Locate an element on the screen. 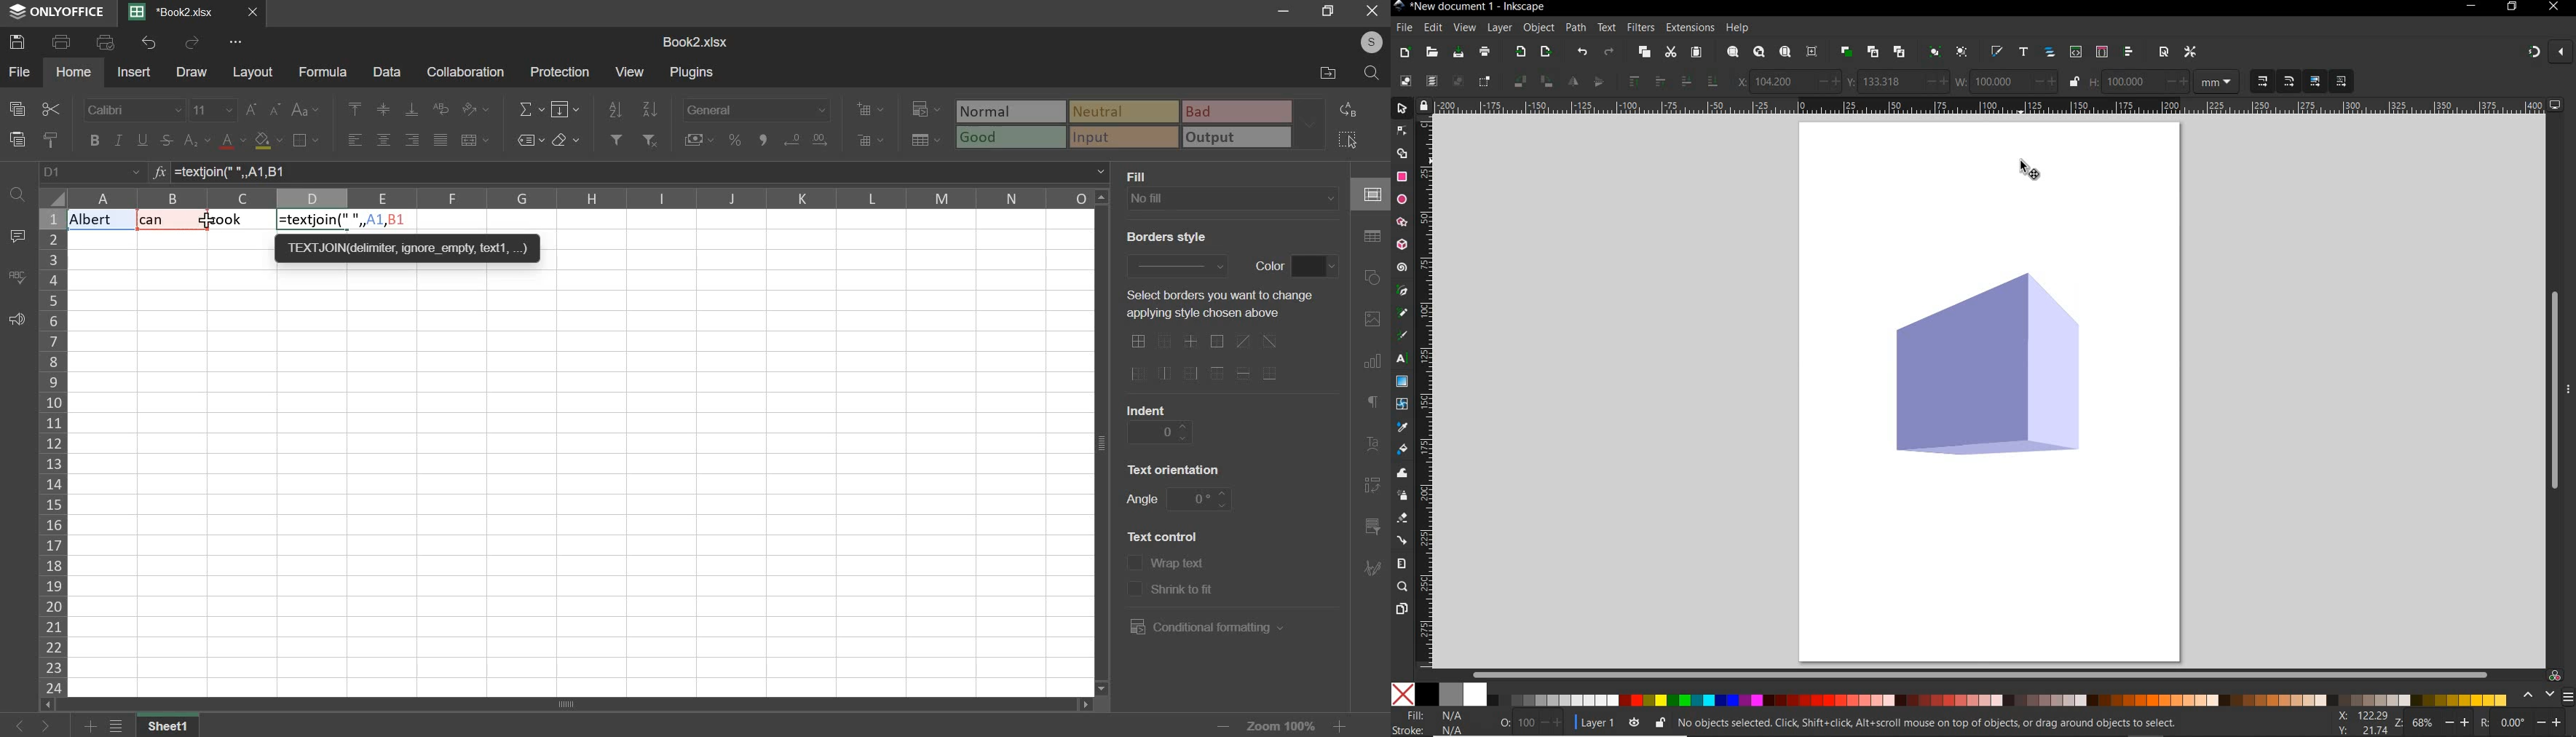 This screenshot has height=756, width=2576. increase/decrease is located at coordinates (1828, 81).